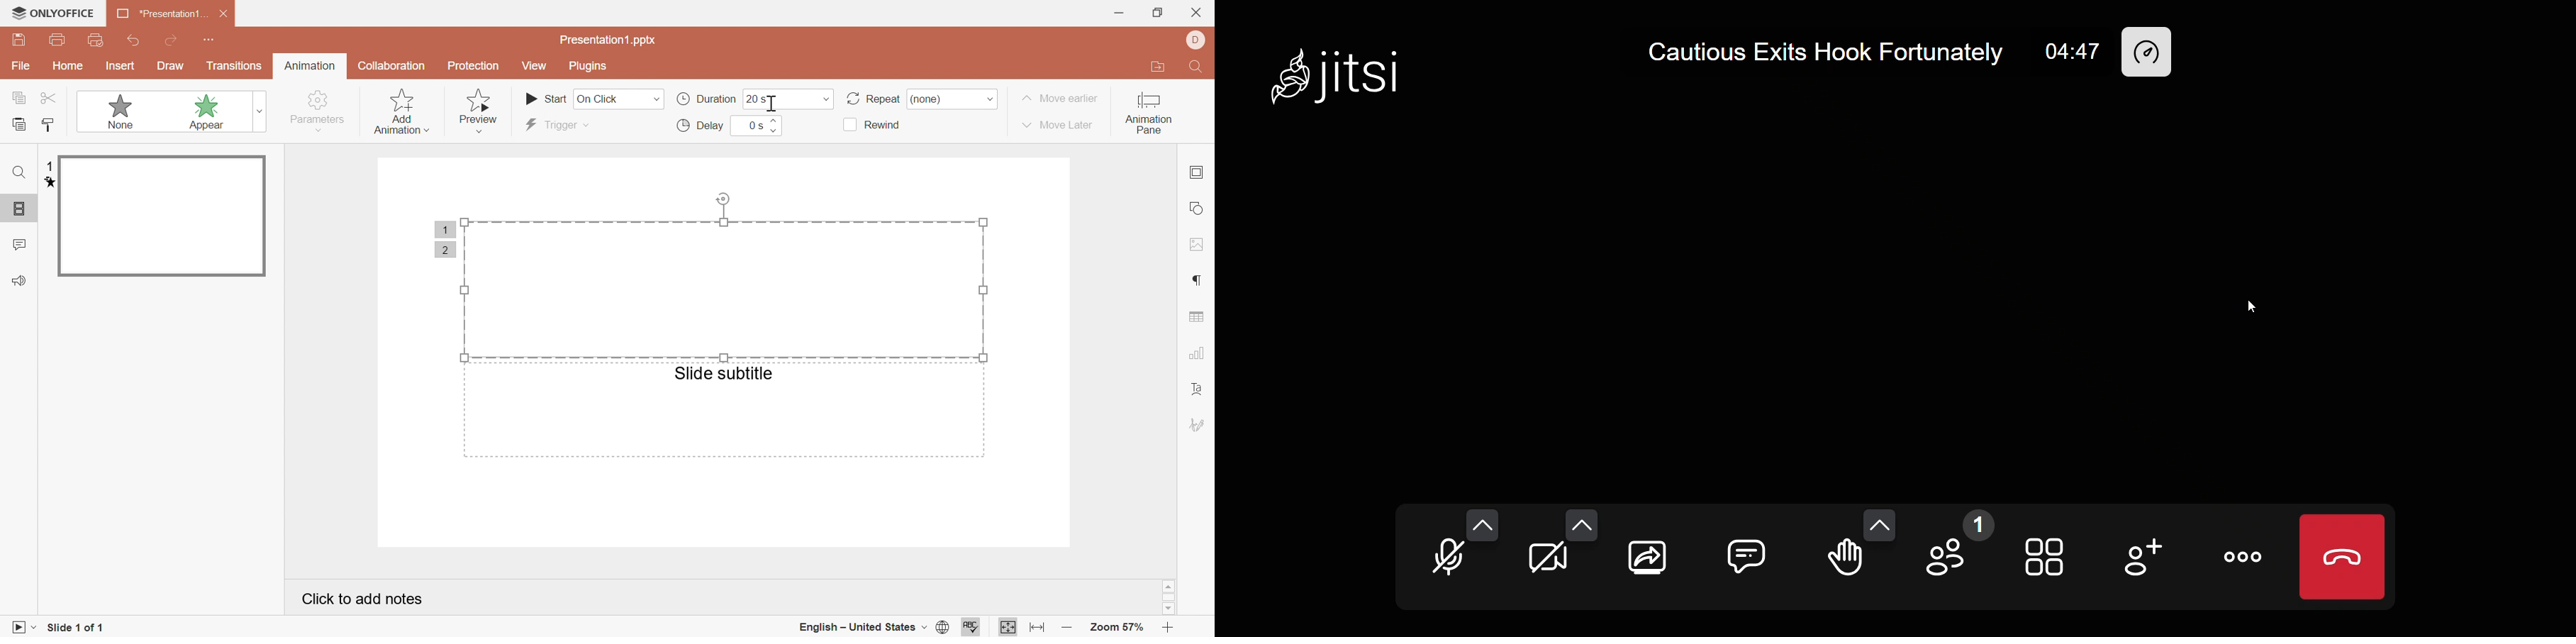 The height and width of the screenshot is (644, 2576). What do you see at coordinates (393, 66) in the screenshot?
I see `collaboration` at bounding box center [393, 66].